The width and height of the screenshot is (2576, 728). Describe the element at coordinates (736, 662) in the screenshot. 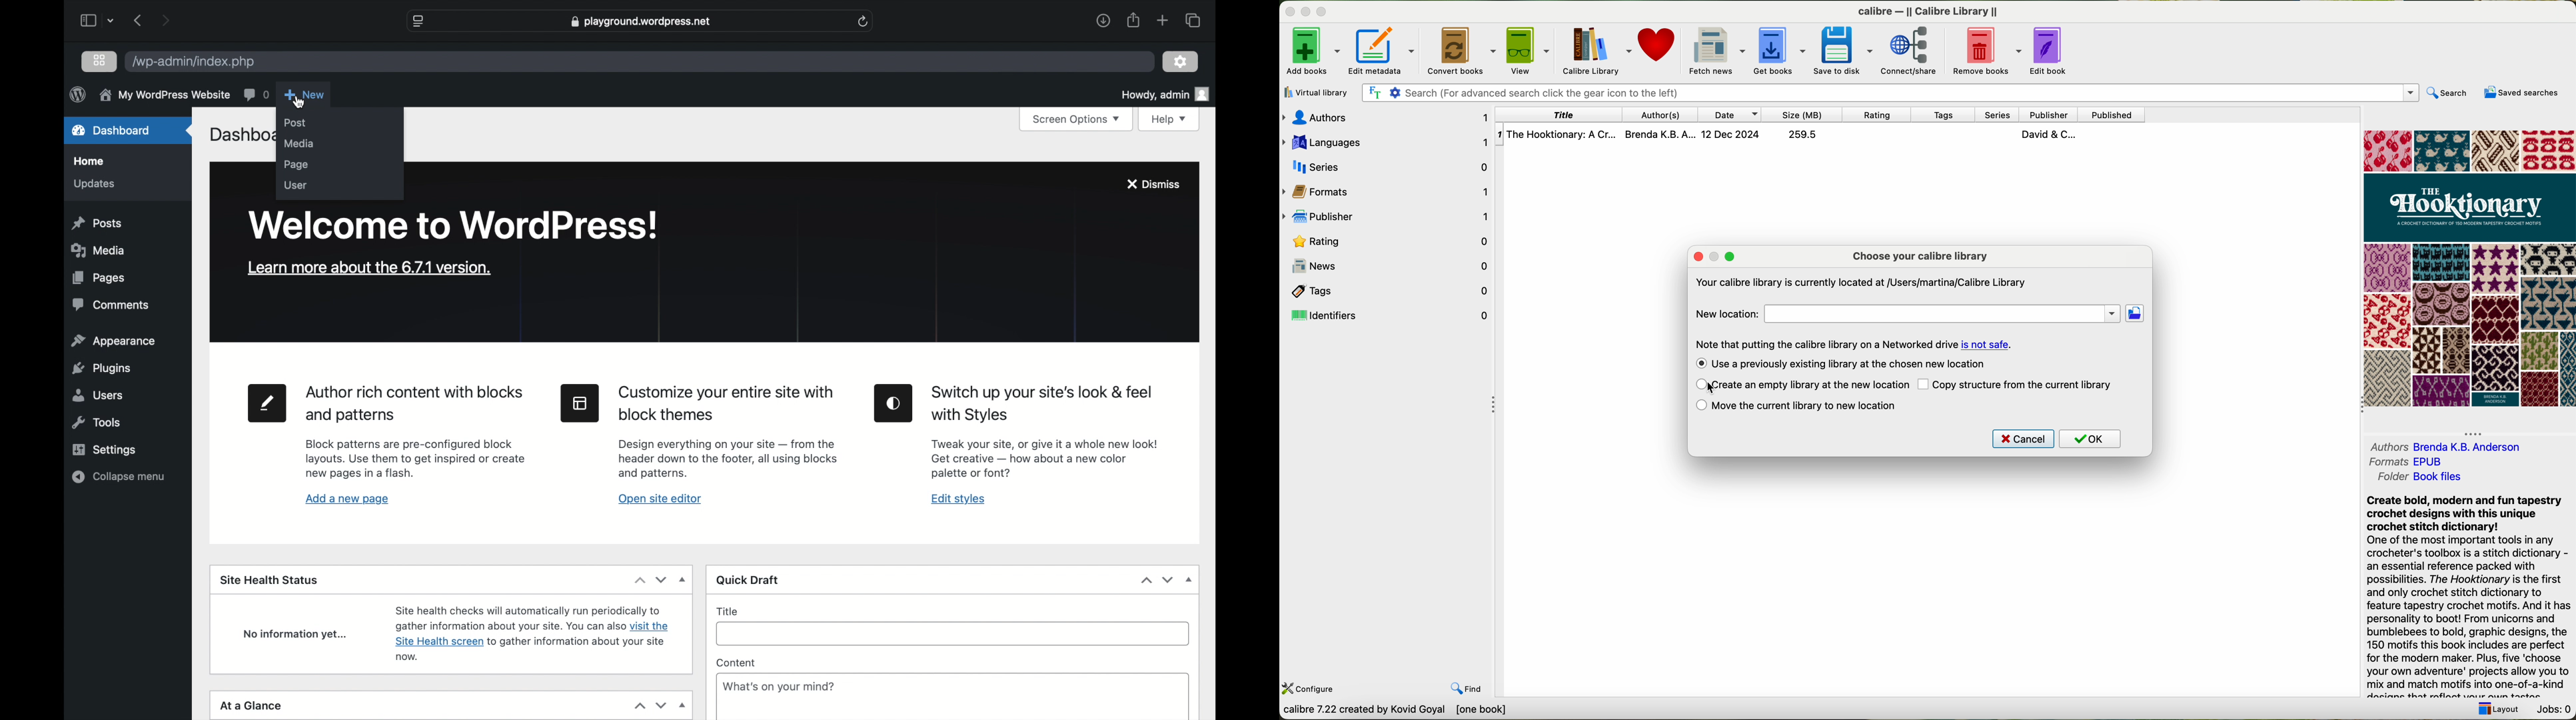

I see `content` at that location.